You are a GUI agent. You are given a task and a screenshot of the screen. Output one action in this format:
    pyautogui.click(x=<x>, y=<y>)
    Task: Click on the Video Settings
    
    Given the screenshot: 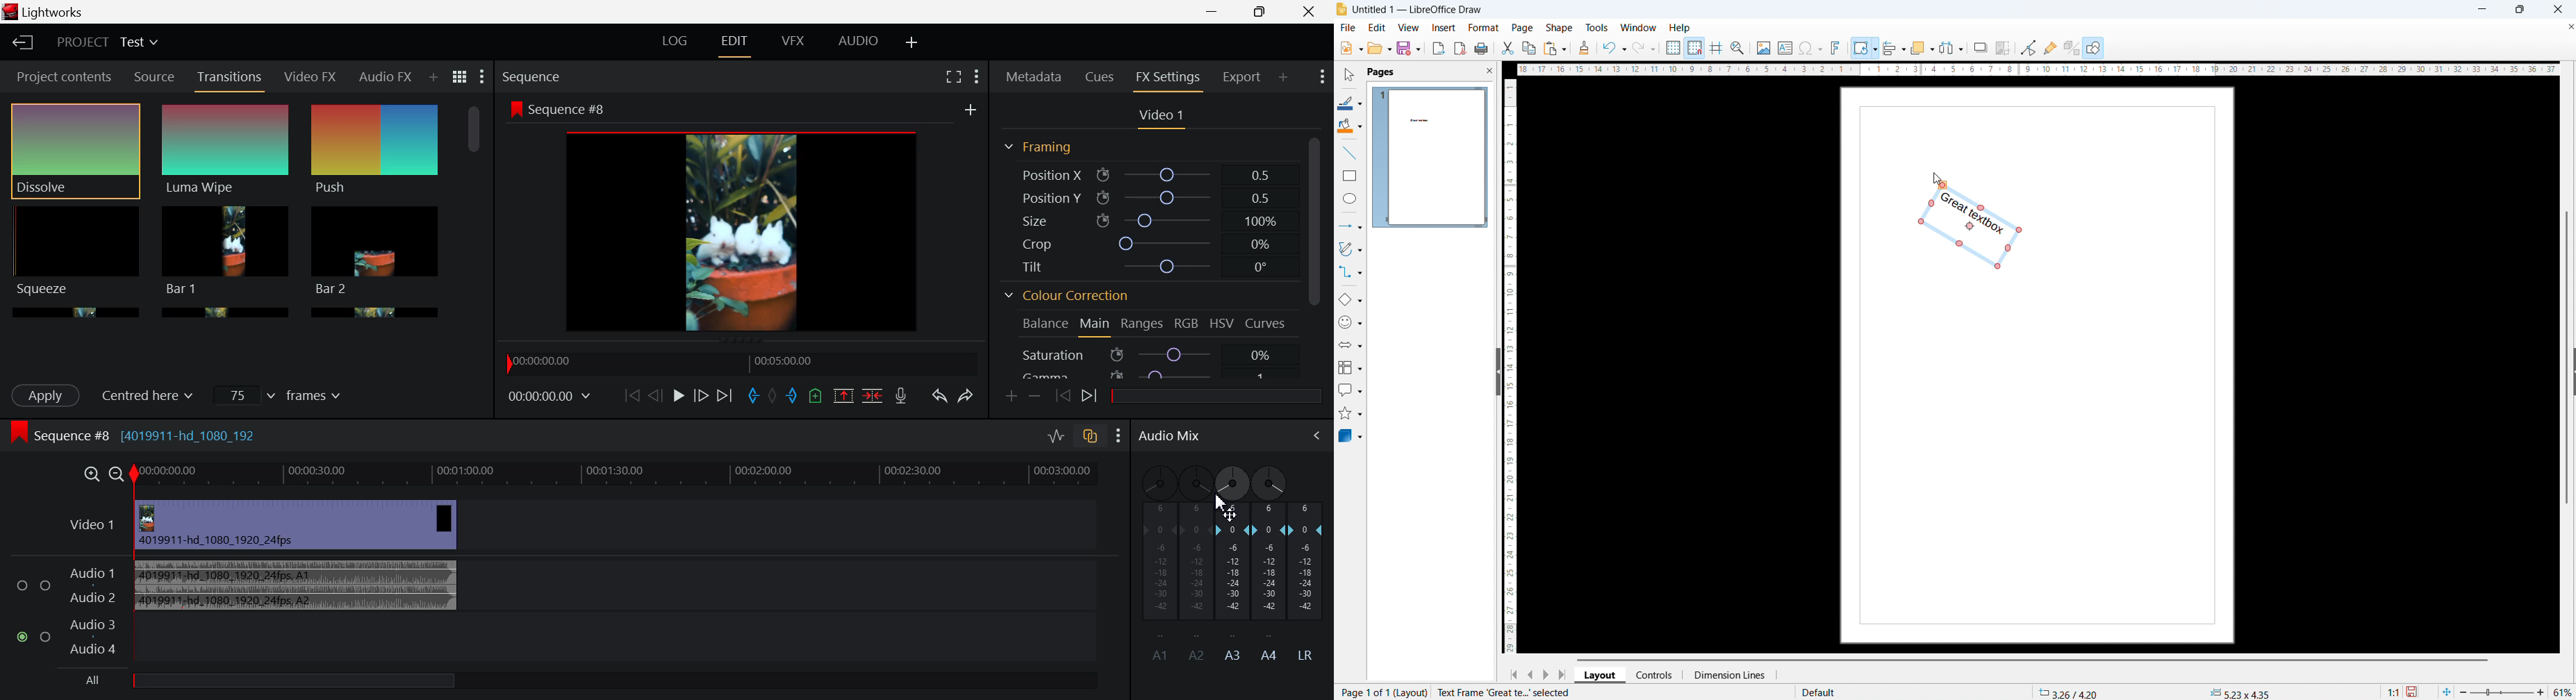 What is the action you would take?
    pyautogui.click(x=1162, y=119)
    